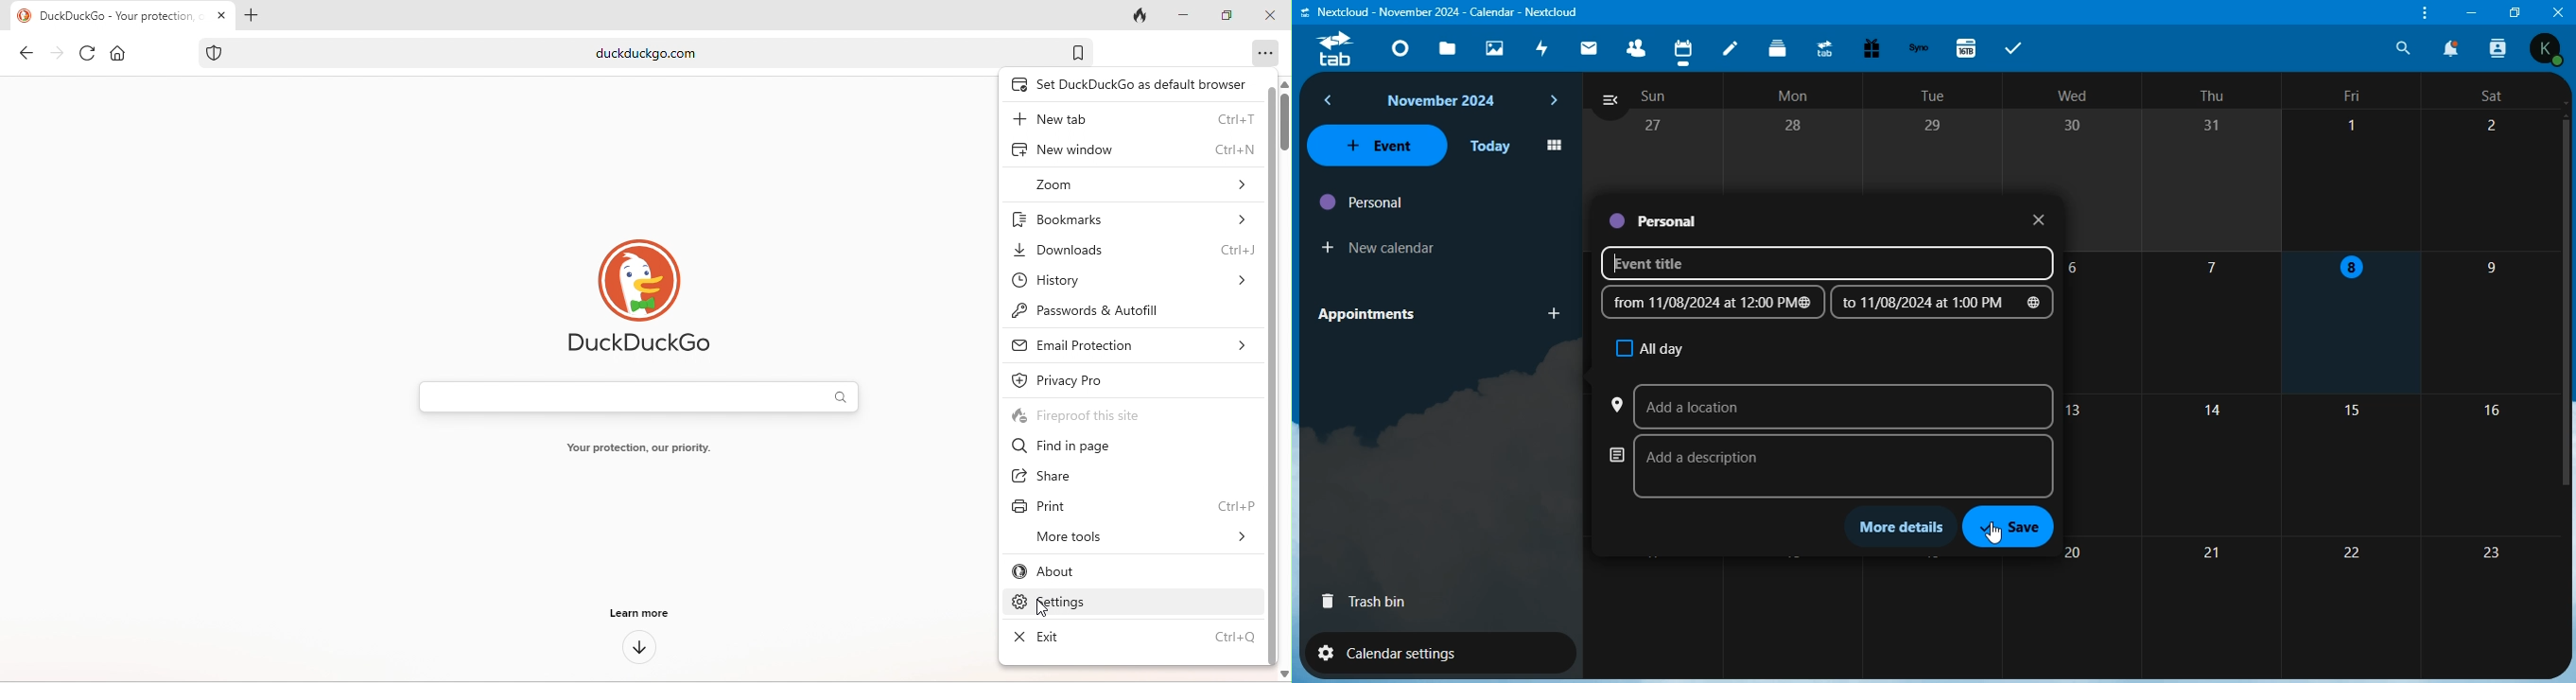 The width and height of the screenshot is (2576, 700). Describe the element at coordinates (1554, 144) in the screenshot. I see `icon` at that location.